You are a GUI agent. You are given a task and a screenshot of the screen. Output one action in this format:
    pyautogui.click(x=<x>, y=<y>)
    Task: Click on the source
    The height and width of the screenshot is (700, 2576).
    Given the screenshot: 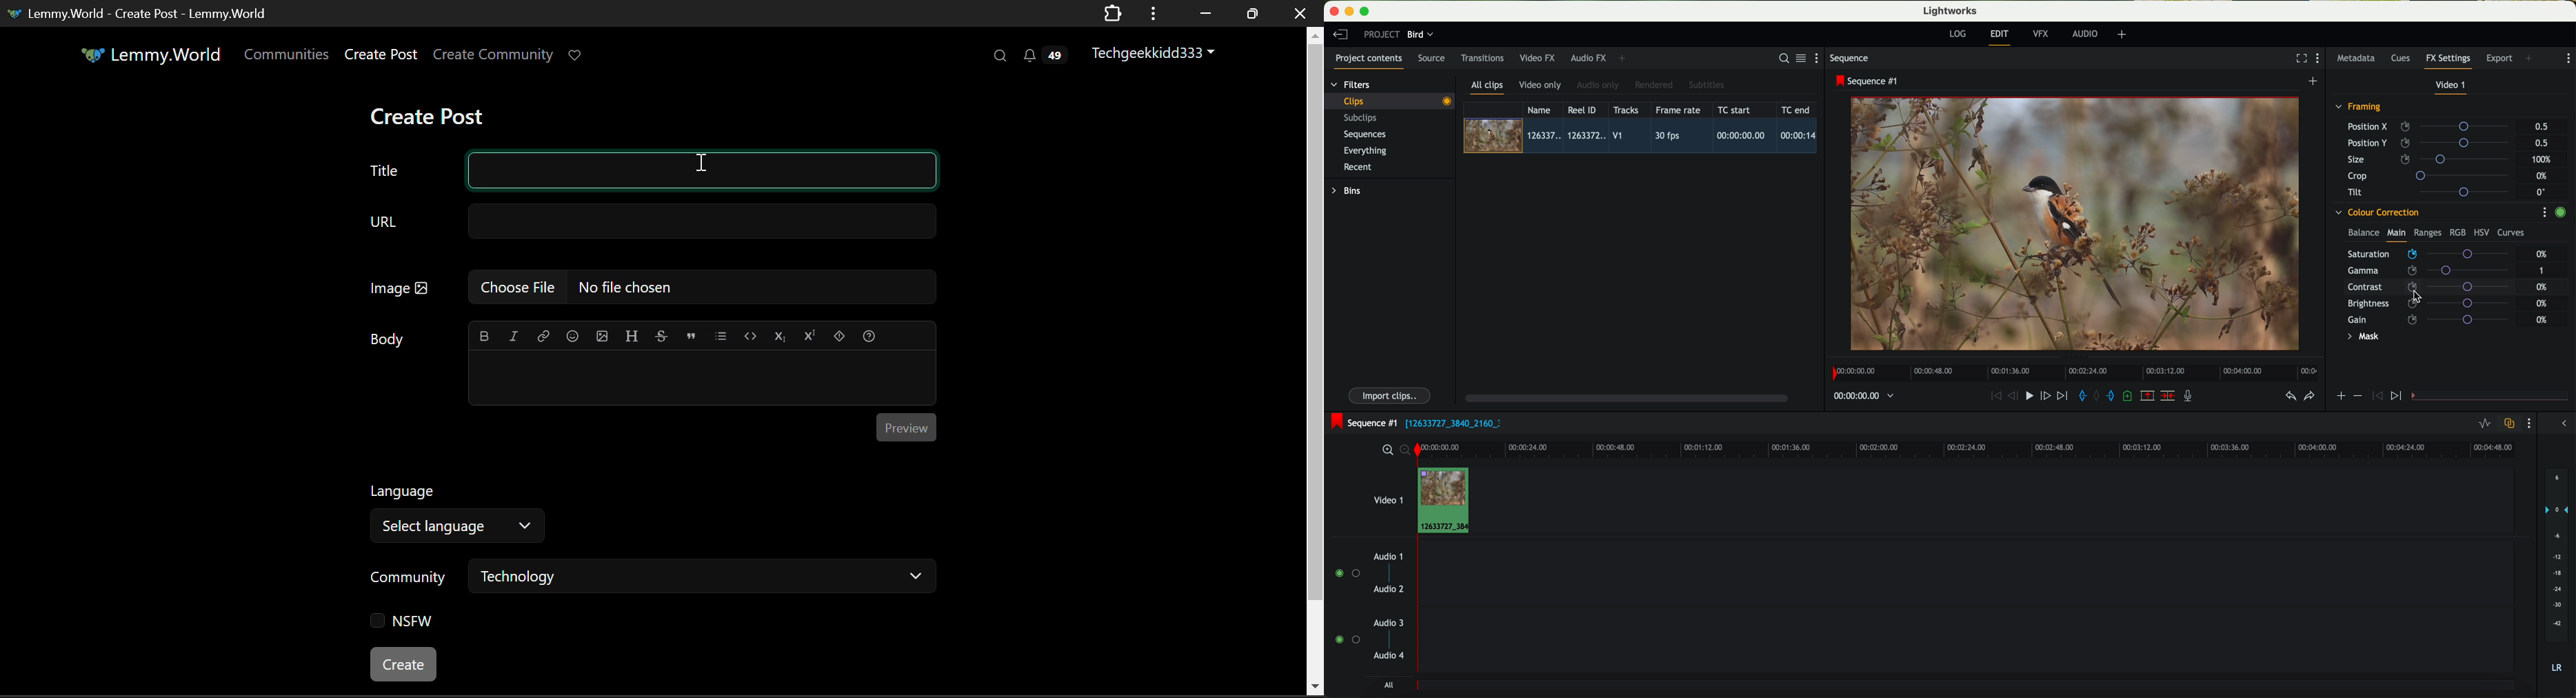 What is the action you would take?
    pyautogui.click(x=1432, y=59)
    